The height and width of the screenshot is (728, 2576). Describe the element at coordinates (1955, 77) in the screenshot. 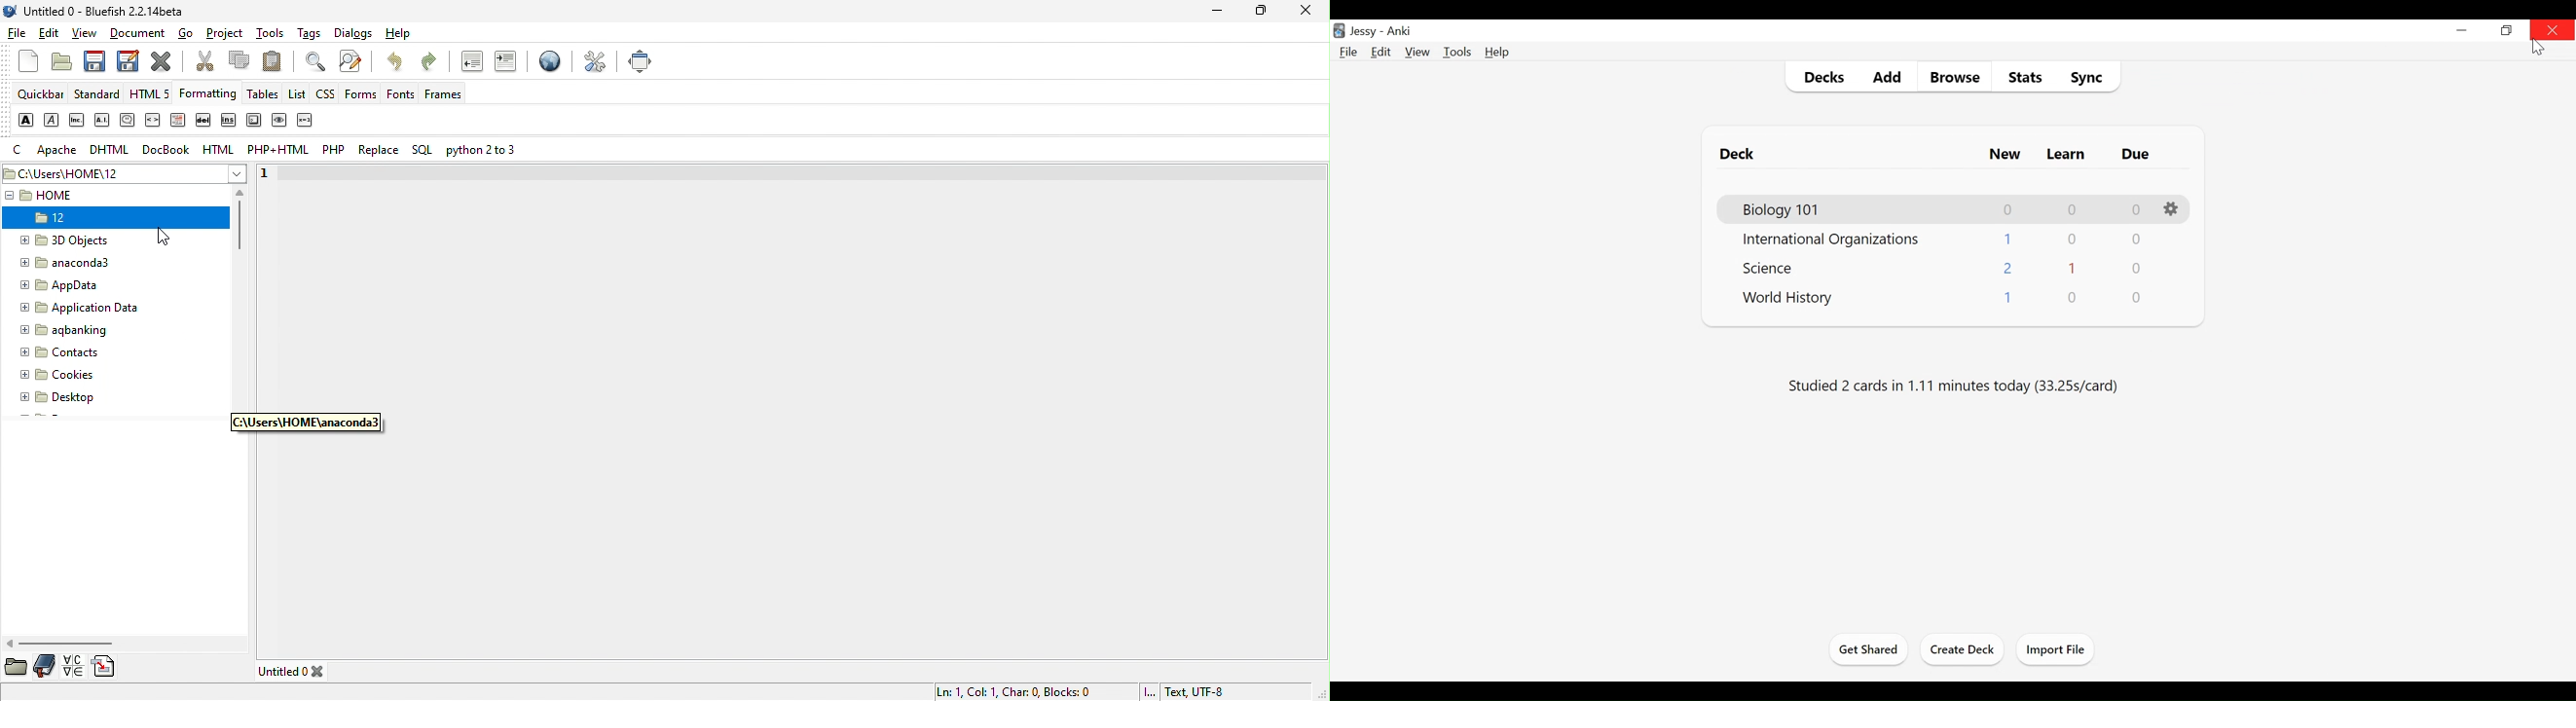

I see `Browse` at that location.